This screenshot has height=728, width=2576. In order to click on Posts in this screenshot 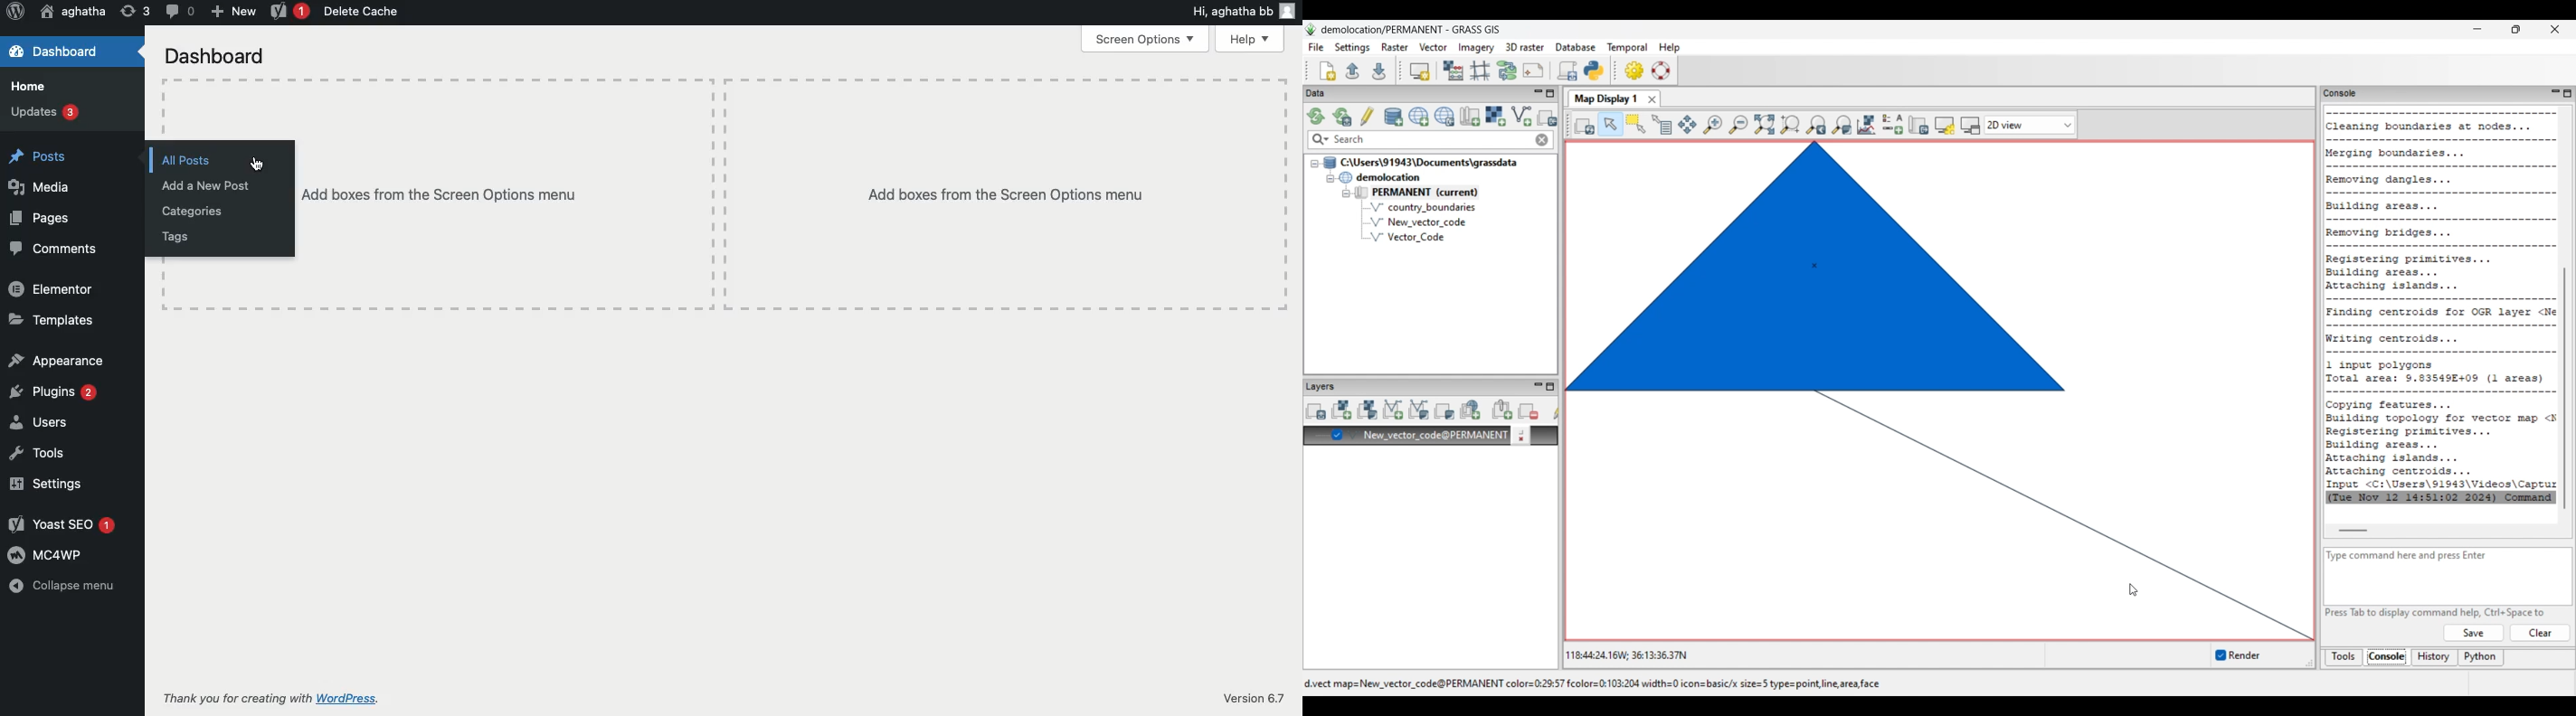, I will do `click(35, 156)`.